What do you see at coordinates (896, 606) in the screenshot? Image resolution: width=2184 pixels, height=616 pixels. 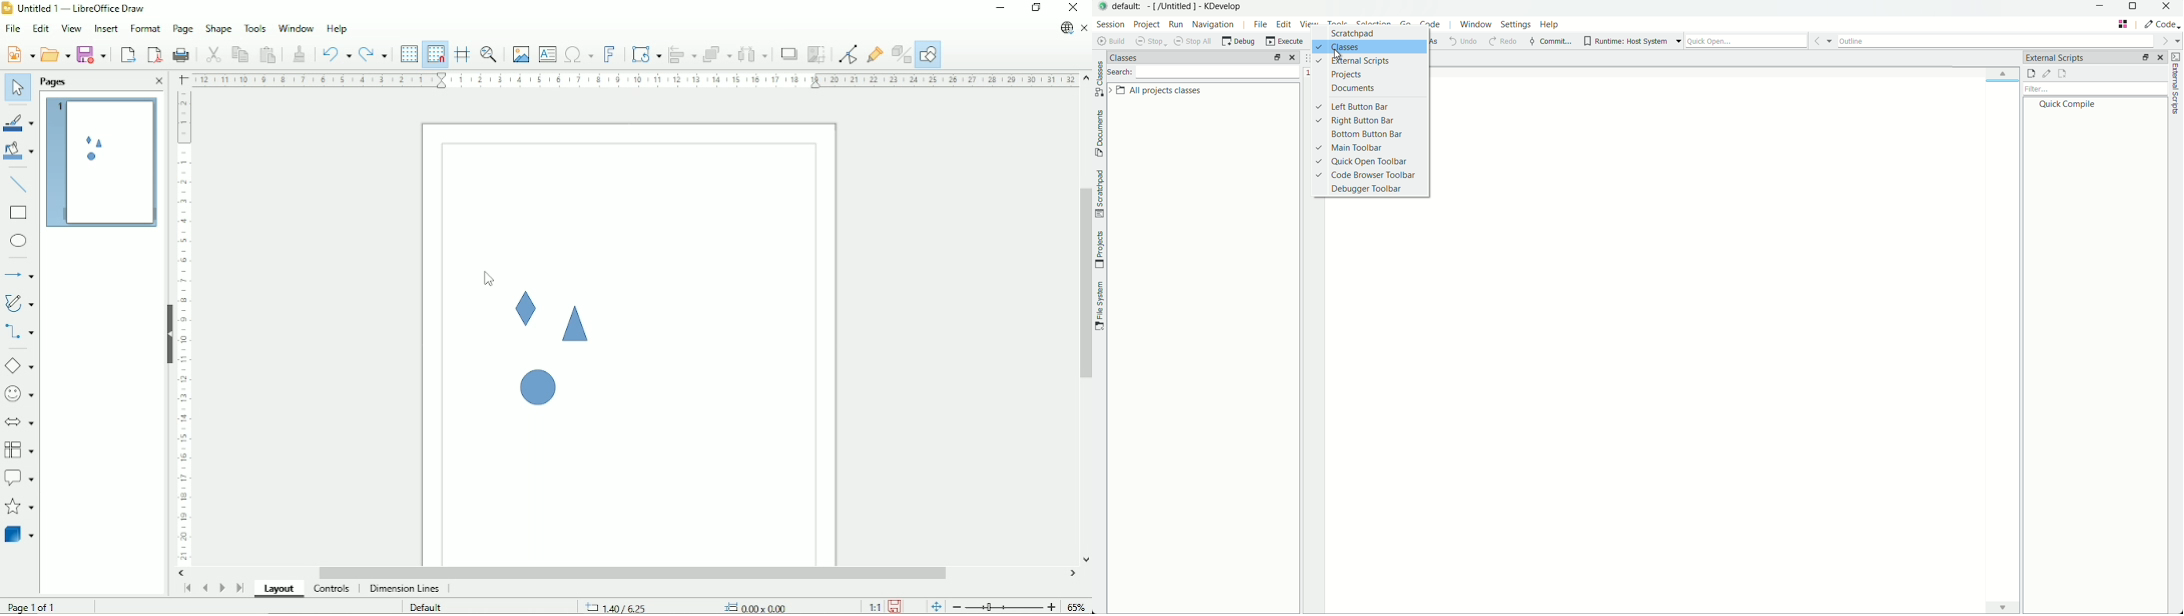 I see `Save` at bounding box center [896, 606].